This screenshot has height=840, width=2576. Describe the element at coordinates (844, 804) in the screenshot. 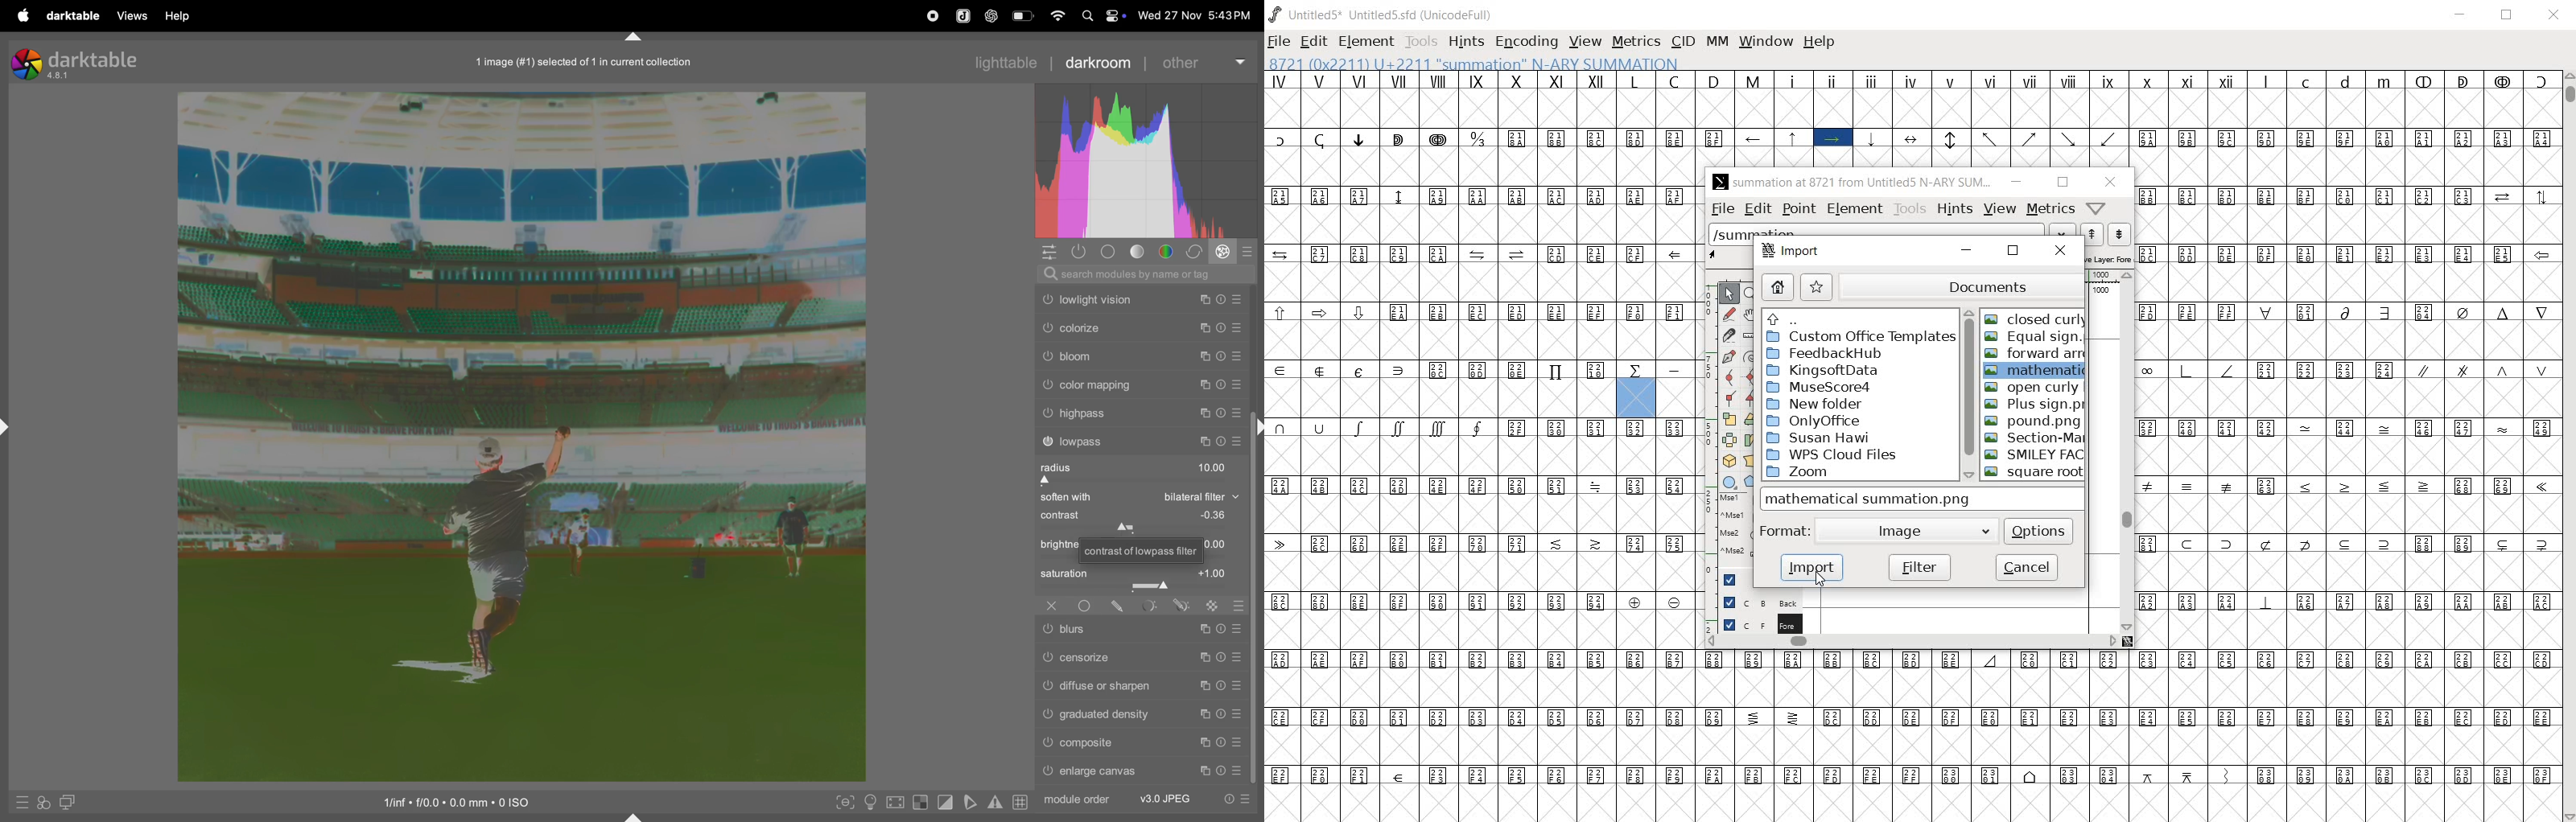

I see `toggle peaking foucus mode` at that location.